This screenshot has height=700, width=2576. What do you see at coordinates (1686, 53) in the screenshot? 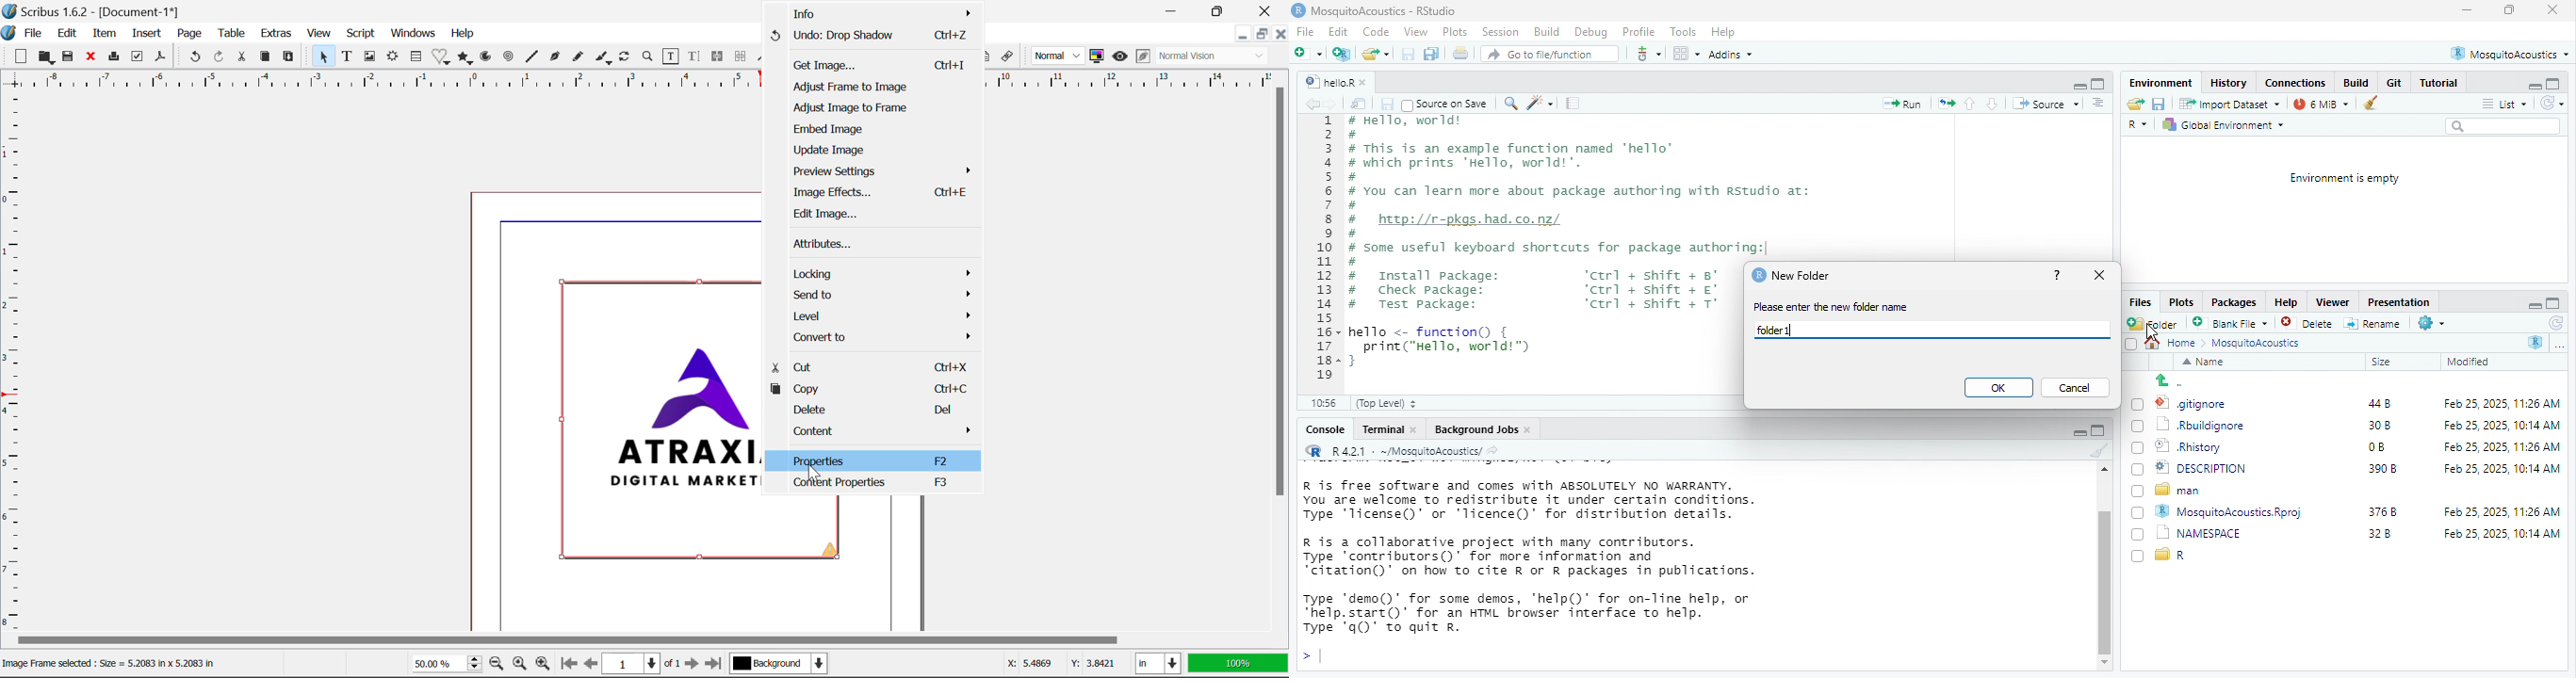
I see `option` at bounding box center [1686, 53].